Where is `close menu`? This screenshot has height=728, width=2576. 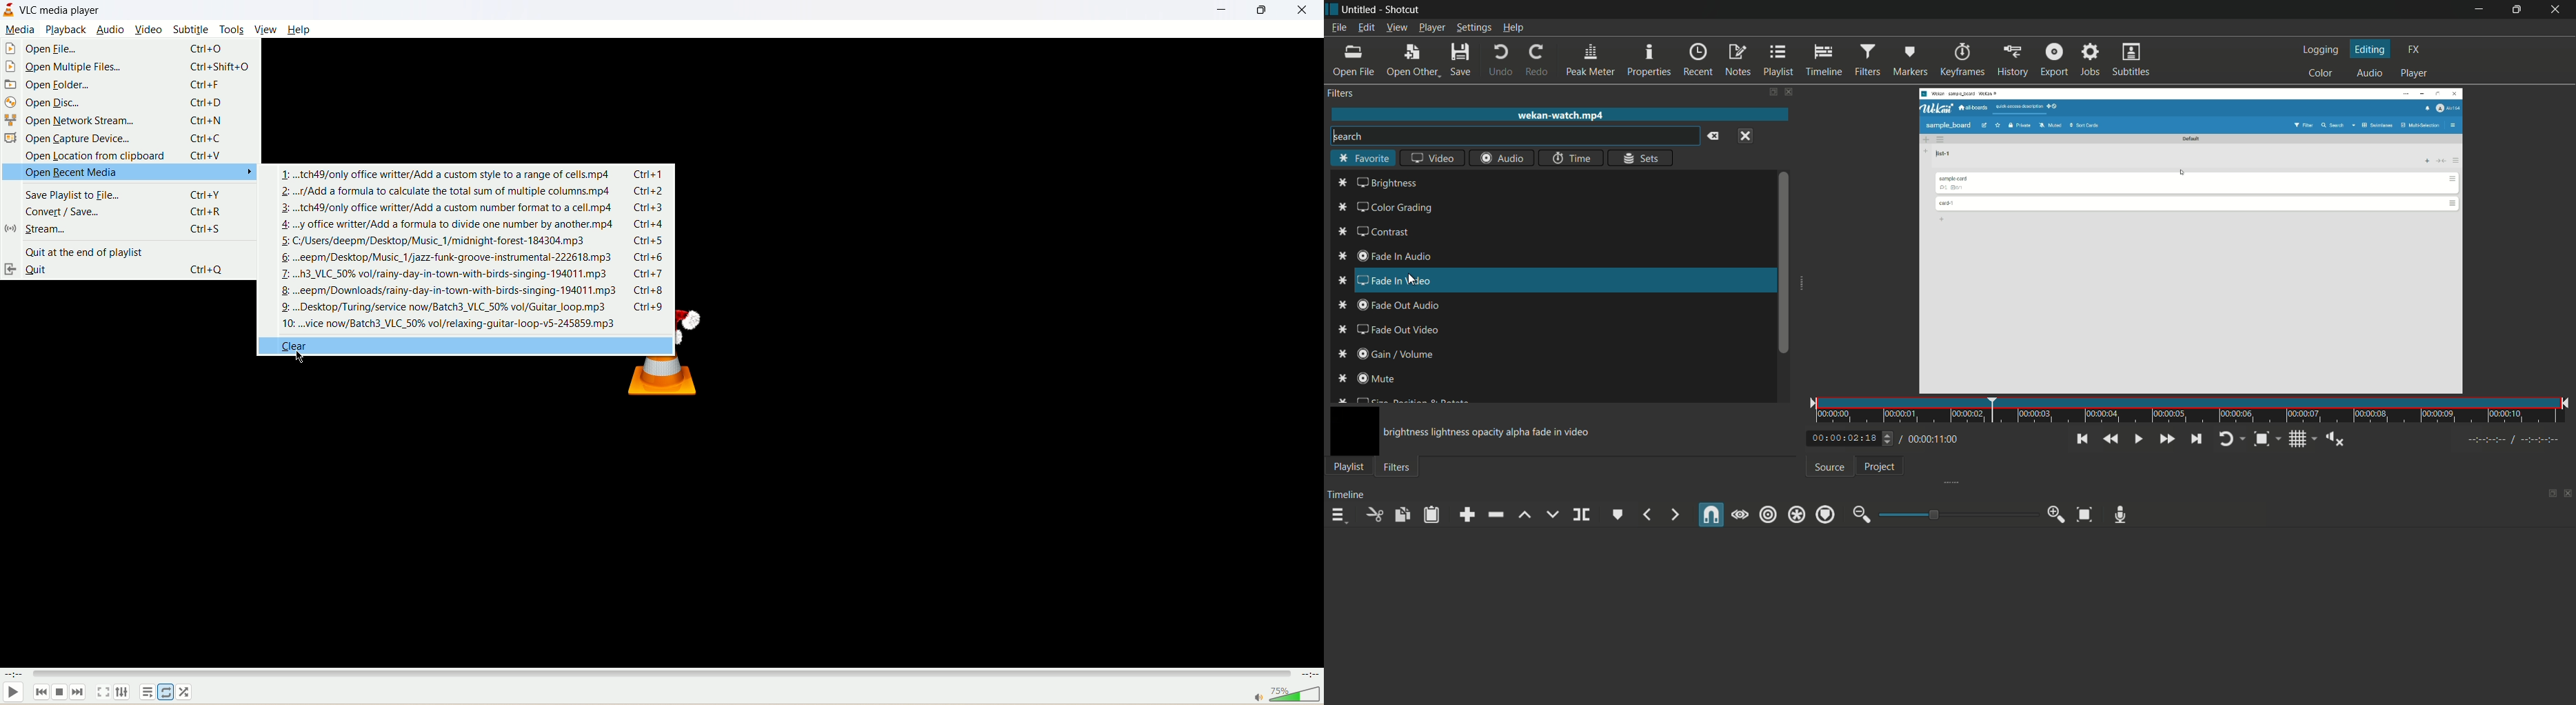 close menu is located at coordinates (1748, 136).